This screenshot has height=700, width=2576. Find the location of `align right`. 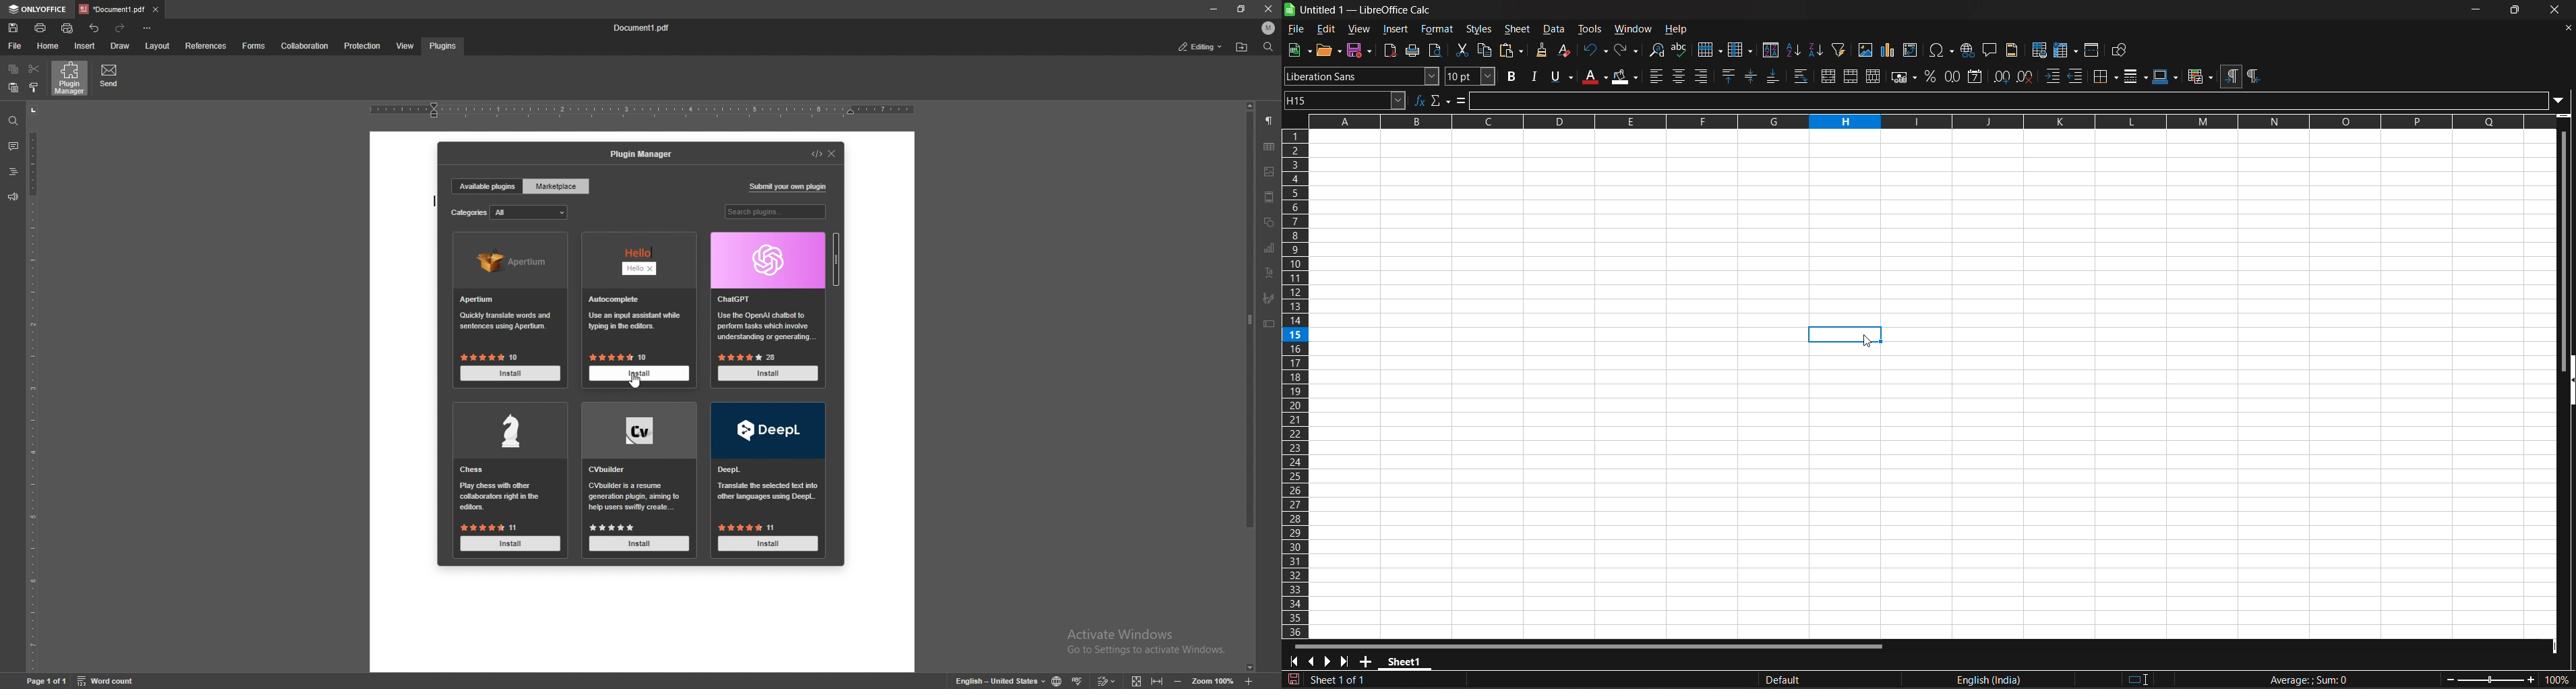

align right is located at coordinates (1704, 76).